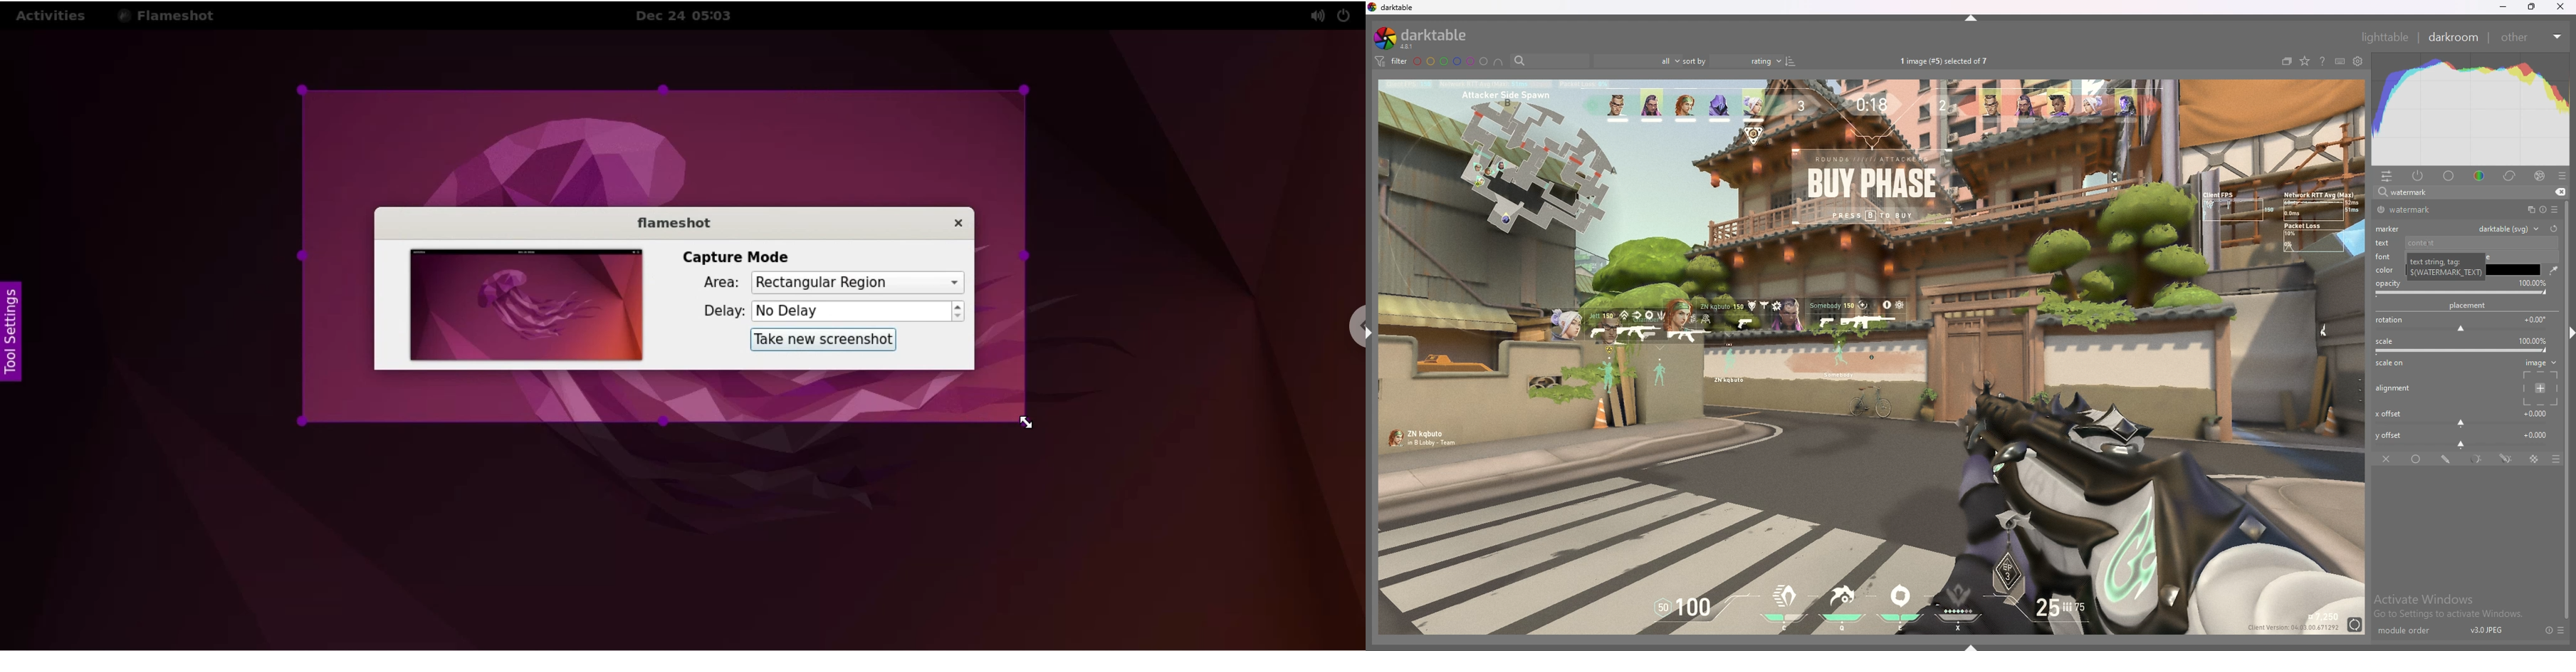 The height and width of the screenshot is (672, 2576). What do you see at coordinates (2455, 193) in the screenshot?
I see `search module` at bounding box center [2455, 193].